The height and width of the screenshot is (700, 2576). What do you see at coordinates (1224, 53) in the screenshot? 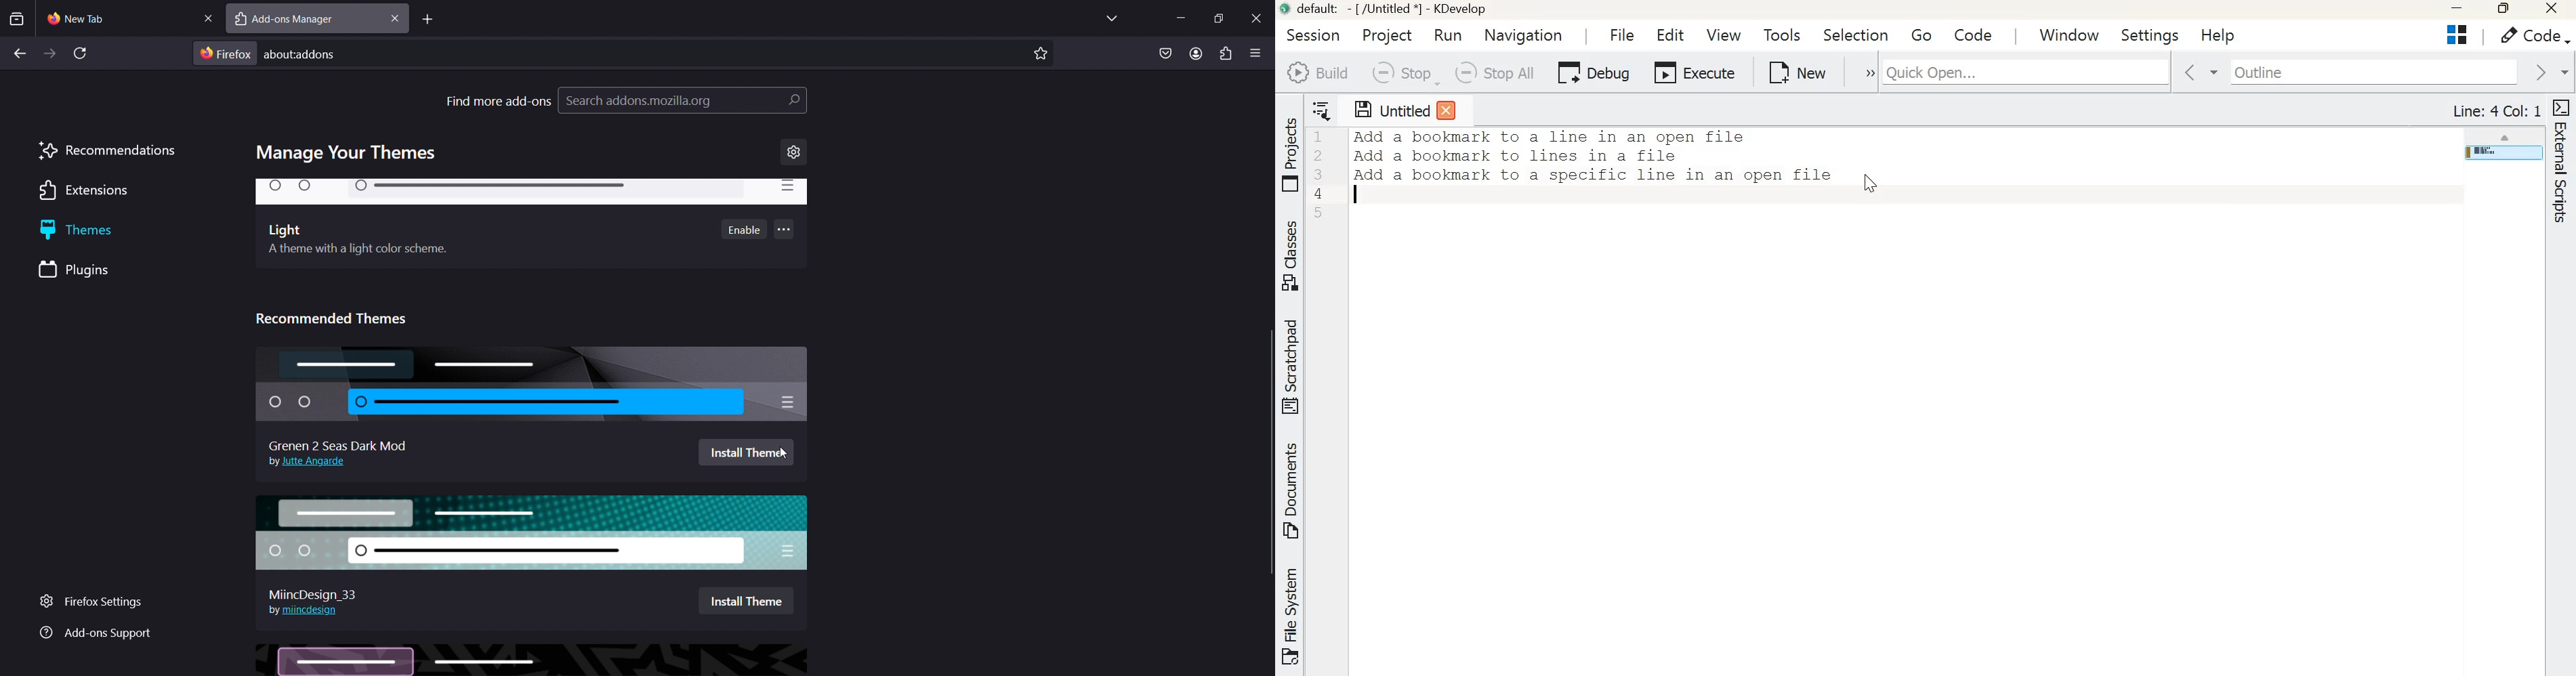
I see `extensions` at bounding box center [1224, 53].